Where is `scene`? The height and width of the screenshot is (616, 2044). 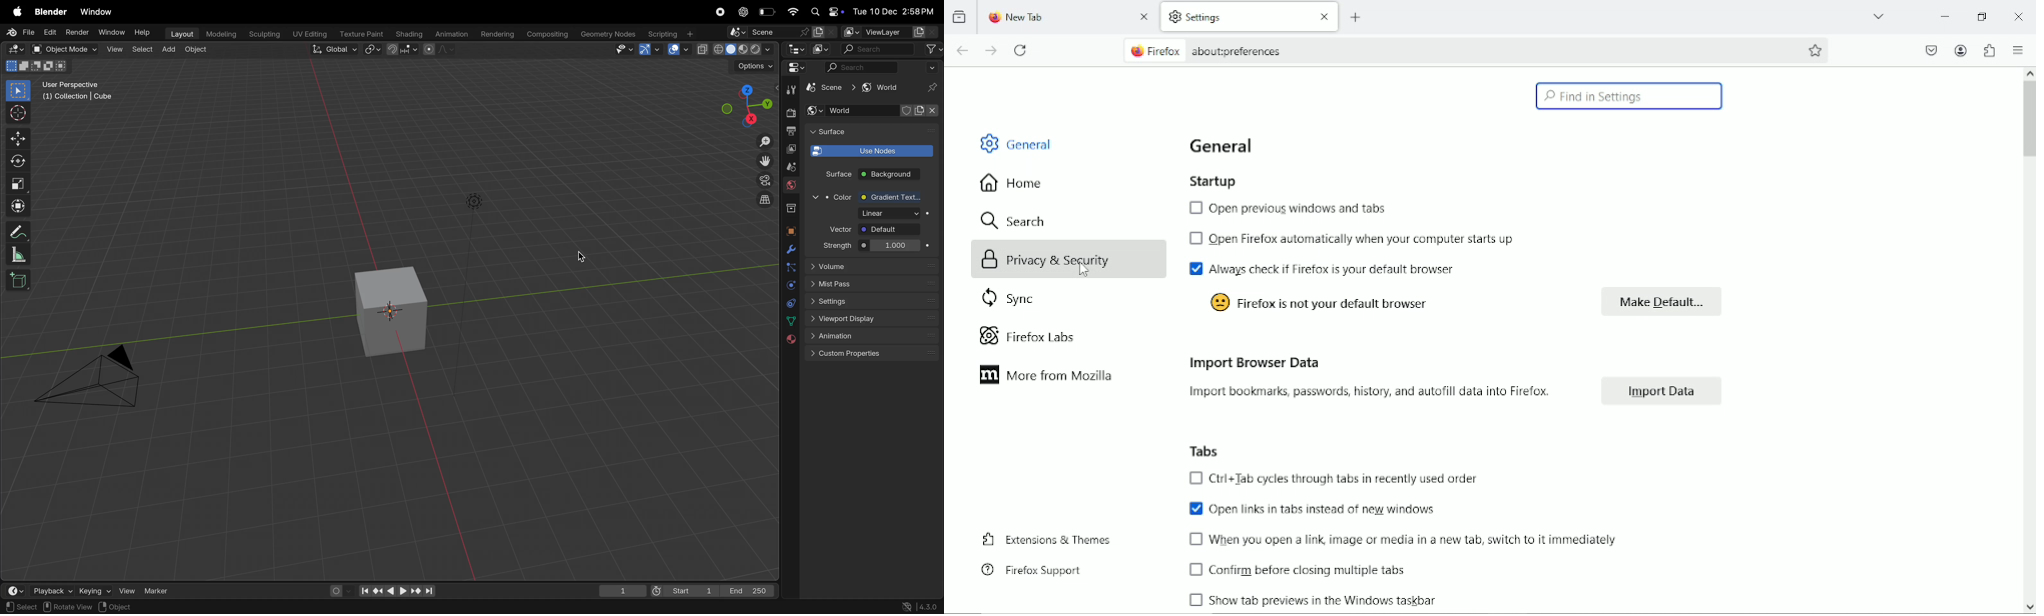
scene is located at coordinates (790, 168).